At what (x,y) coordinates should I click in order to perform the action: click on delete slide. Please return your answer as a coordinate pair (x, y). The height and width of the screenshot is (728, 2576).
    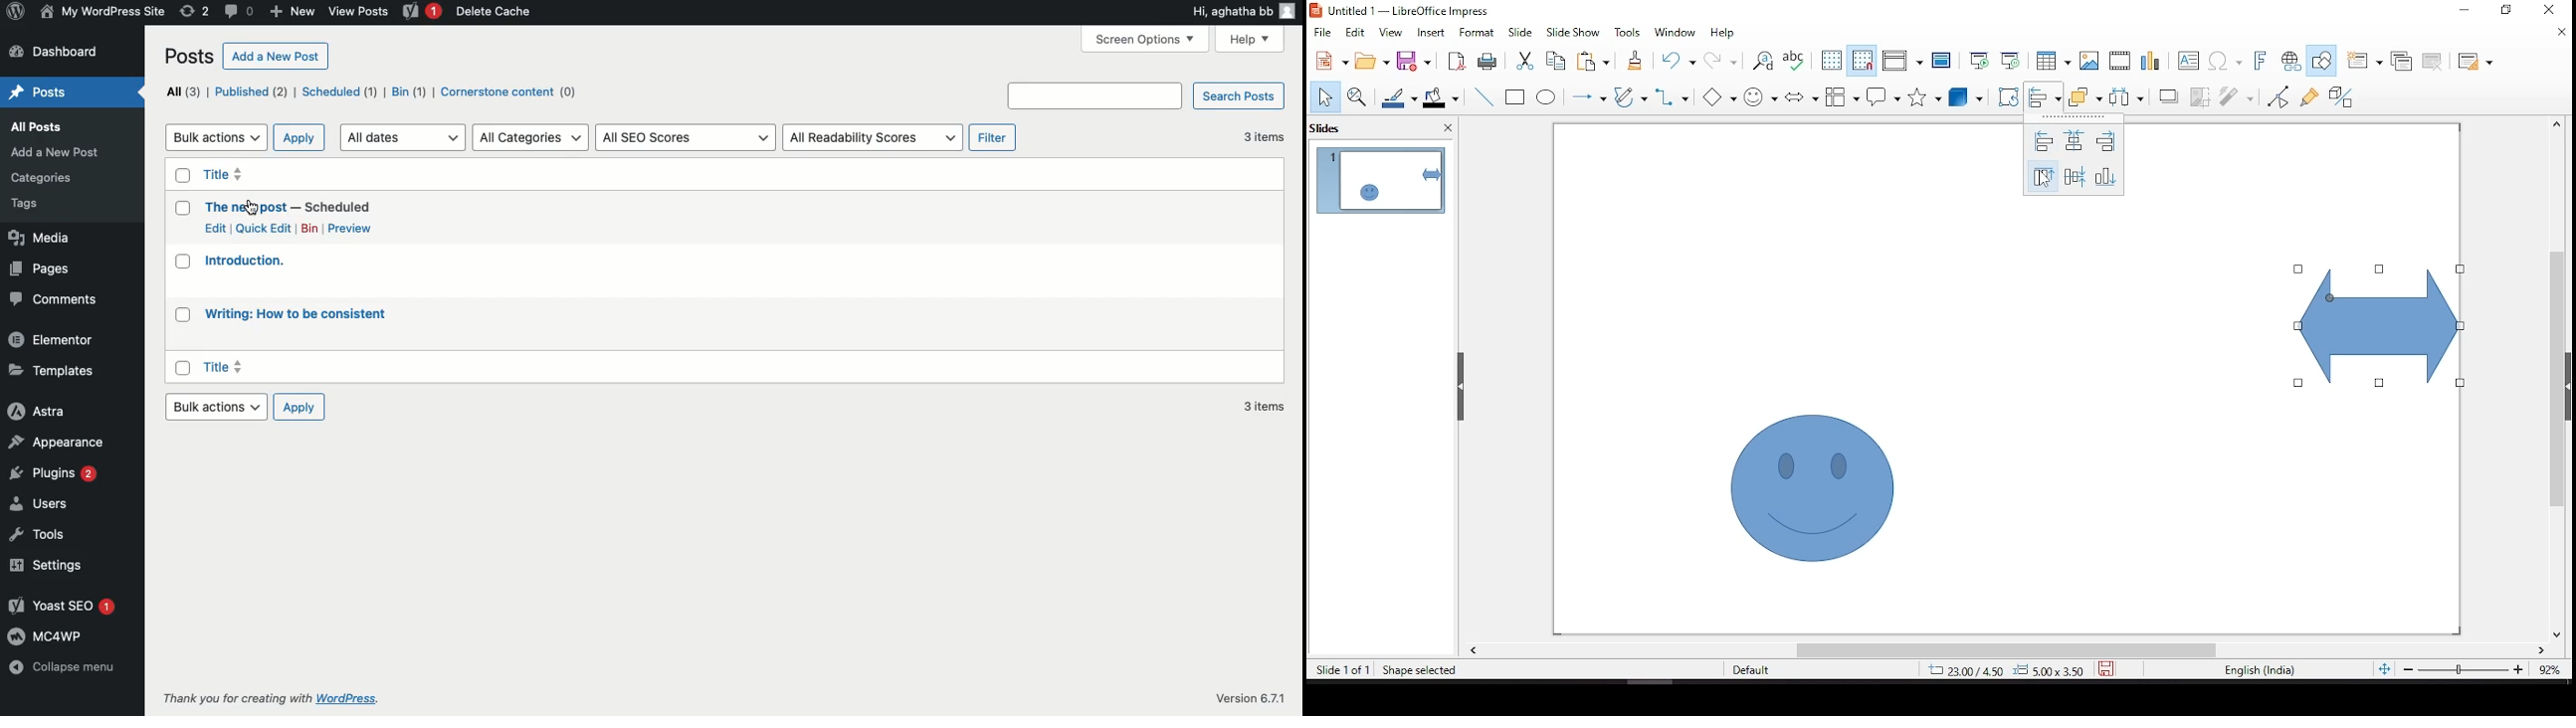
    Looking at the image, I should click on (2436, 62).